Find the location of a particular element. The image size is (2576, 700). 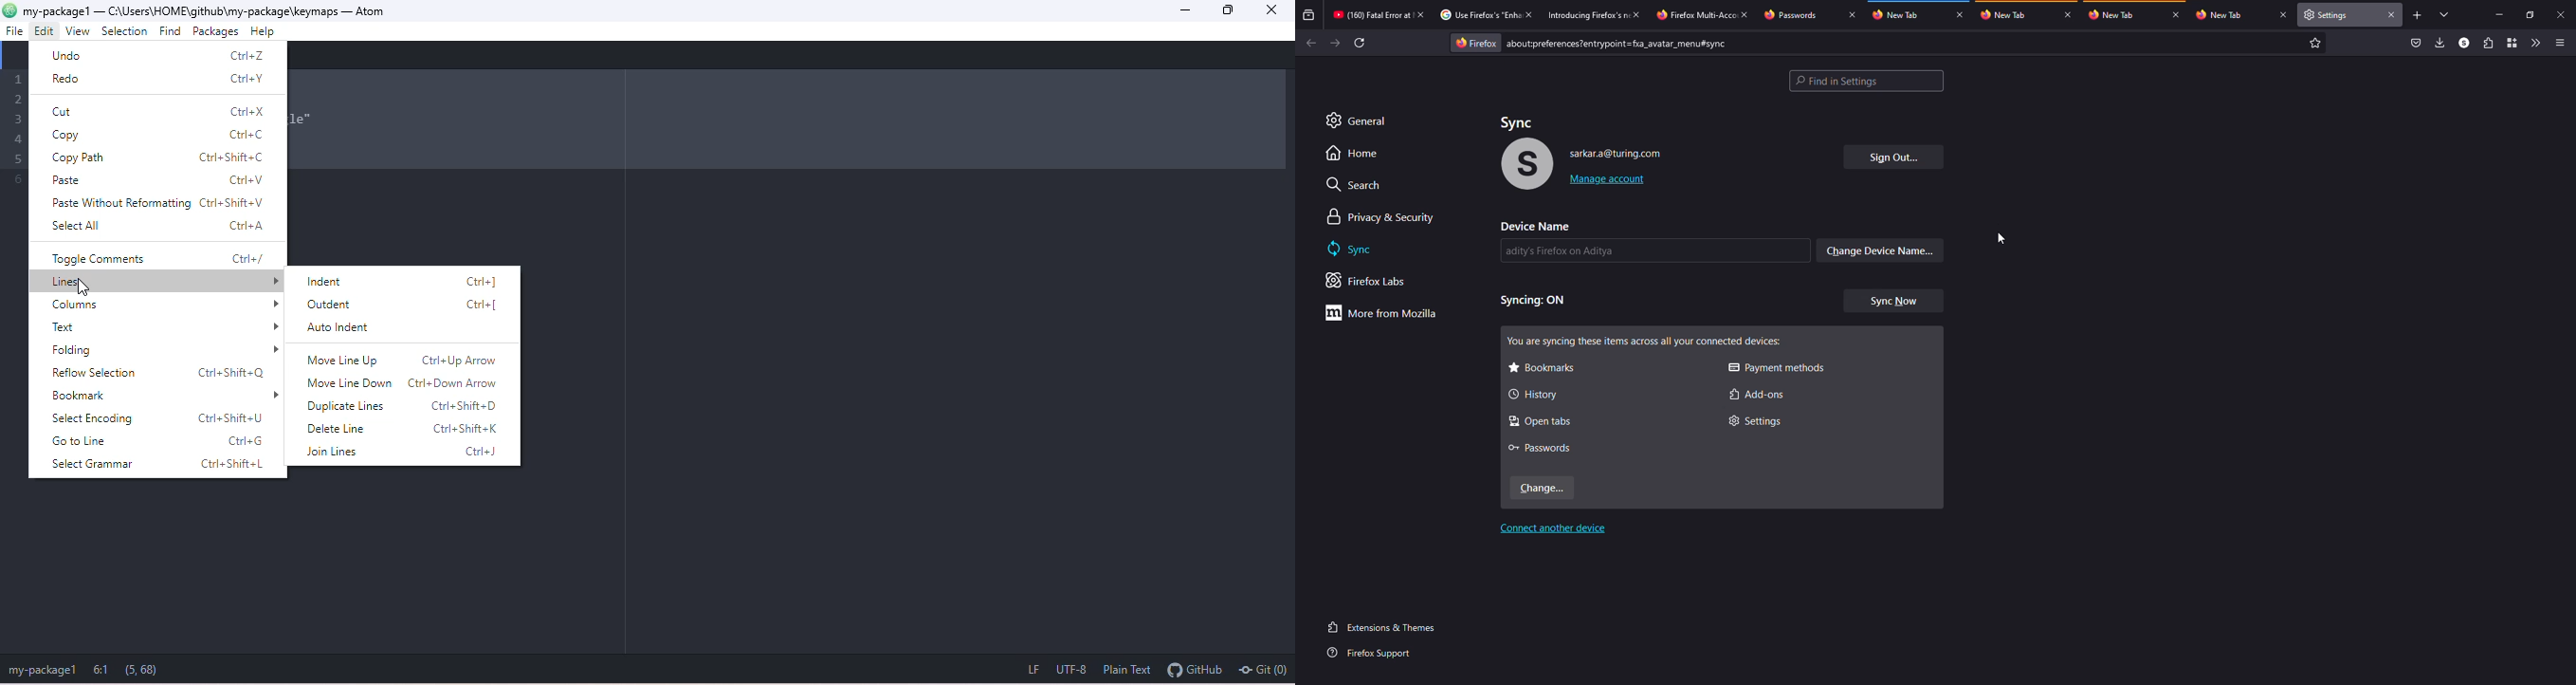

tab is located at coordinates (2016, 14).